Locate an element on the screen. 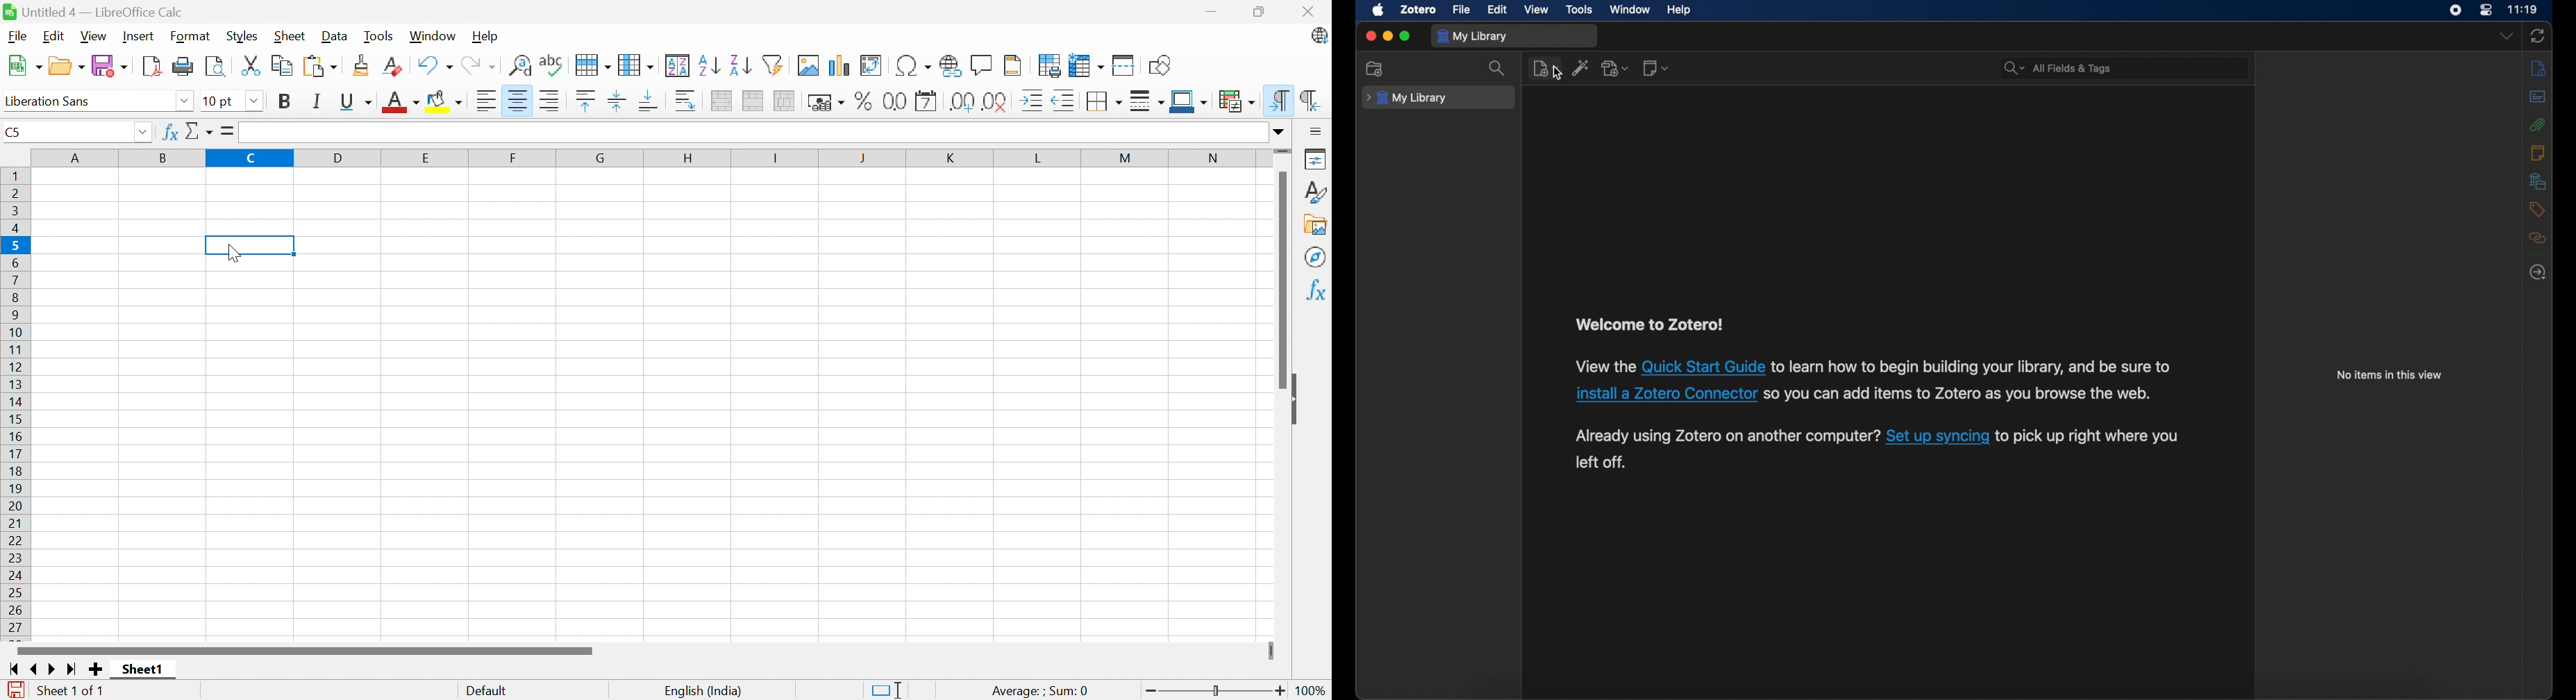  Italic is located at coordinates (319, 101).